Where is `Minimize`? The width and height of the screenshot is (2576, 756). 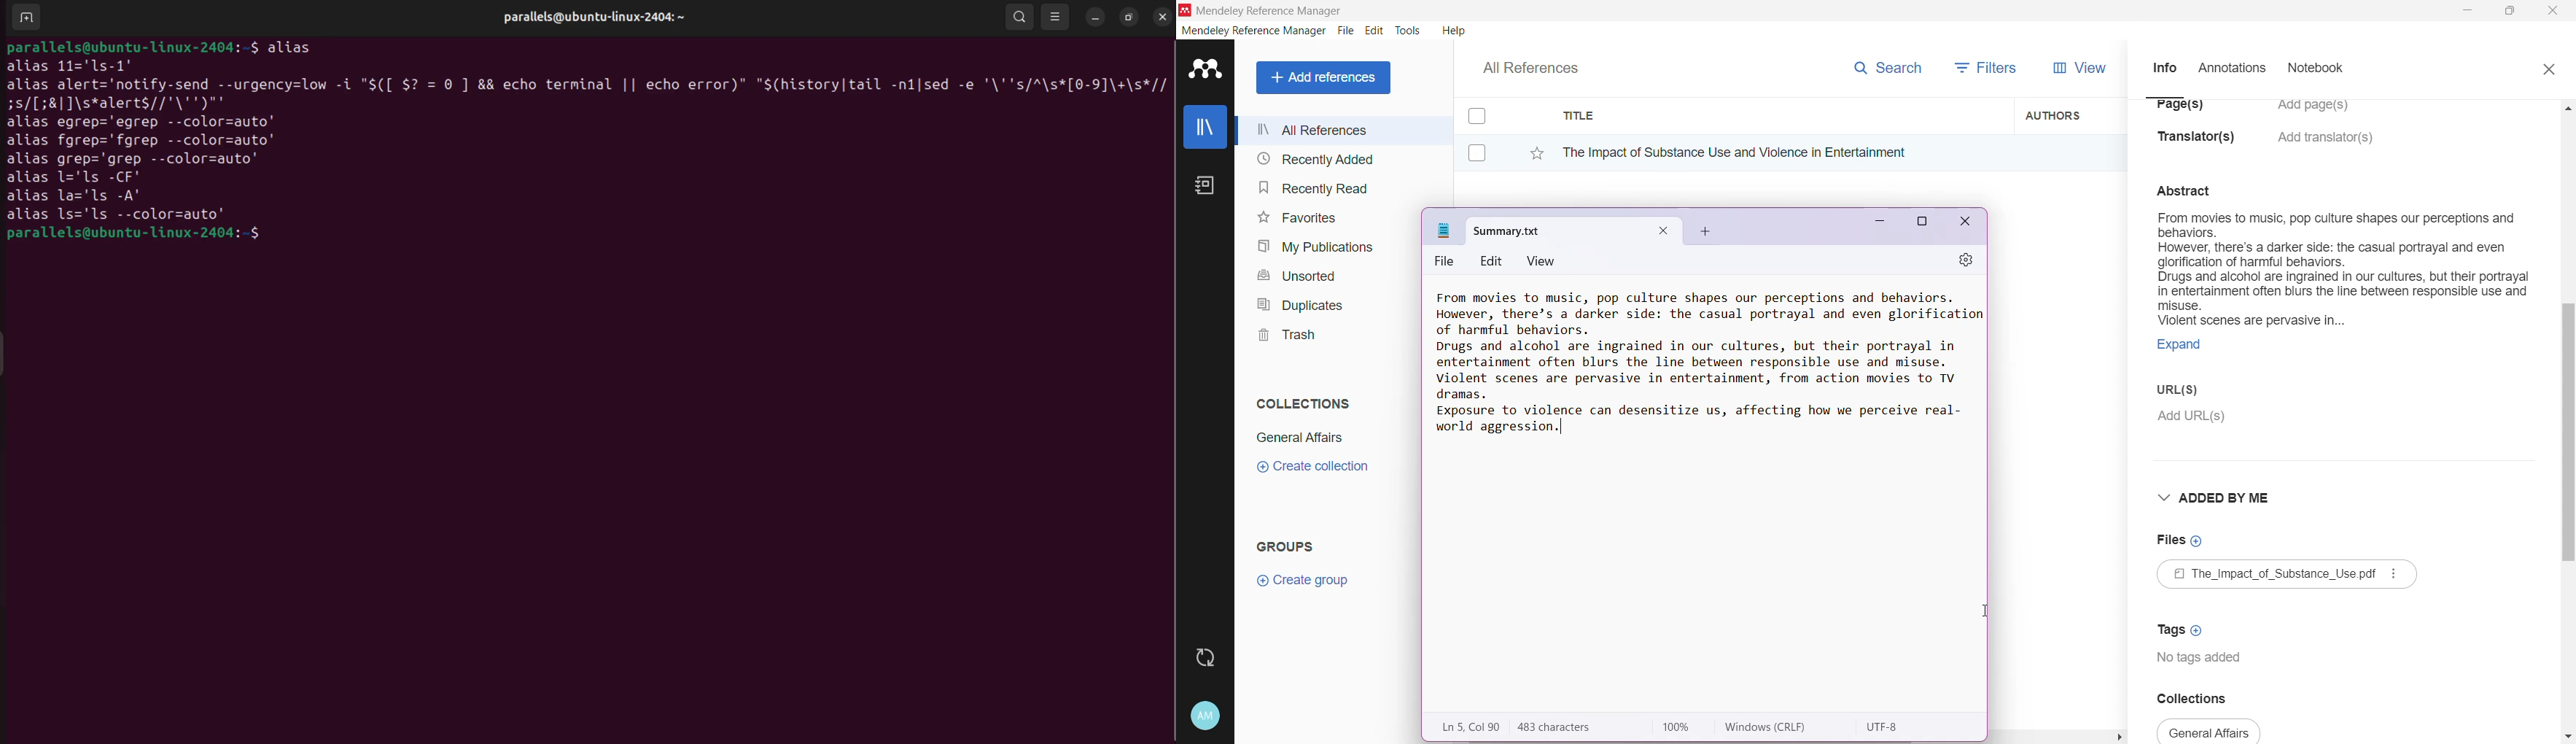
Minimize is located at coordinates (2467, 11).